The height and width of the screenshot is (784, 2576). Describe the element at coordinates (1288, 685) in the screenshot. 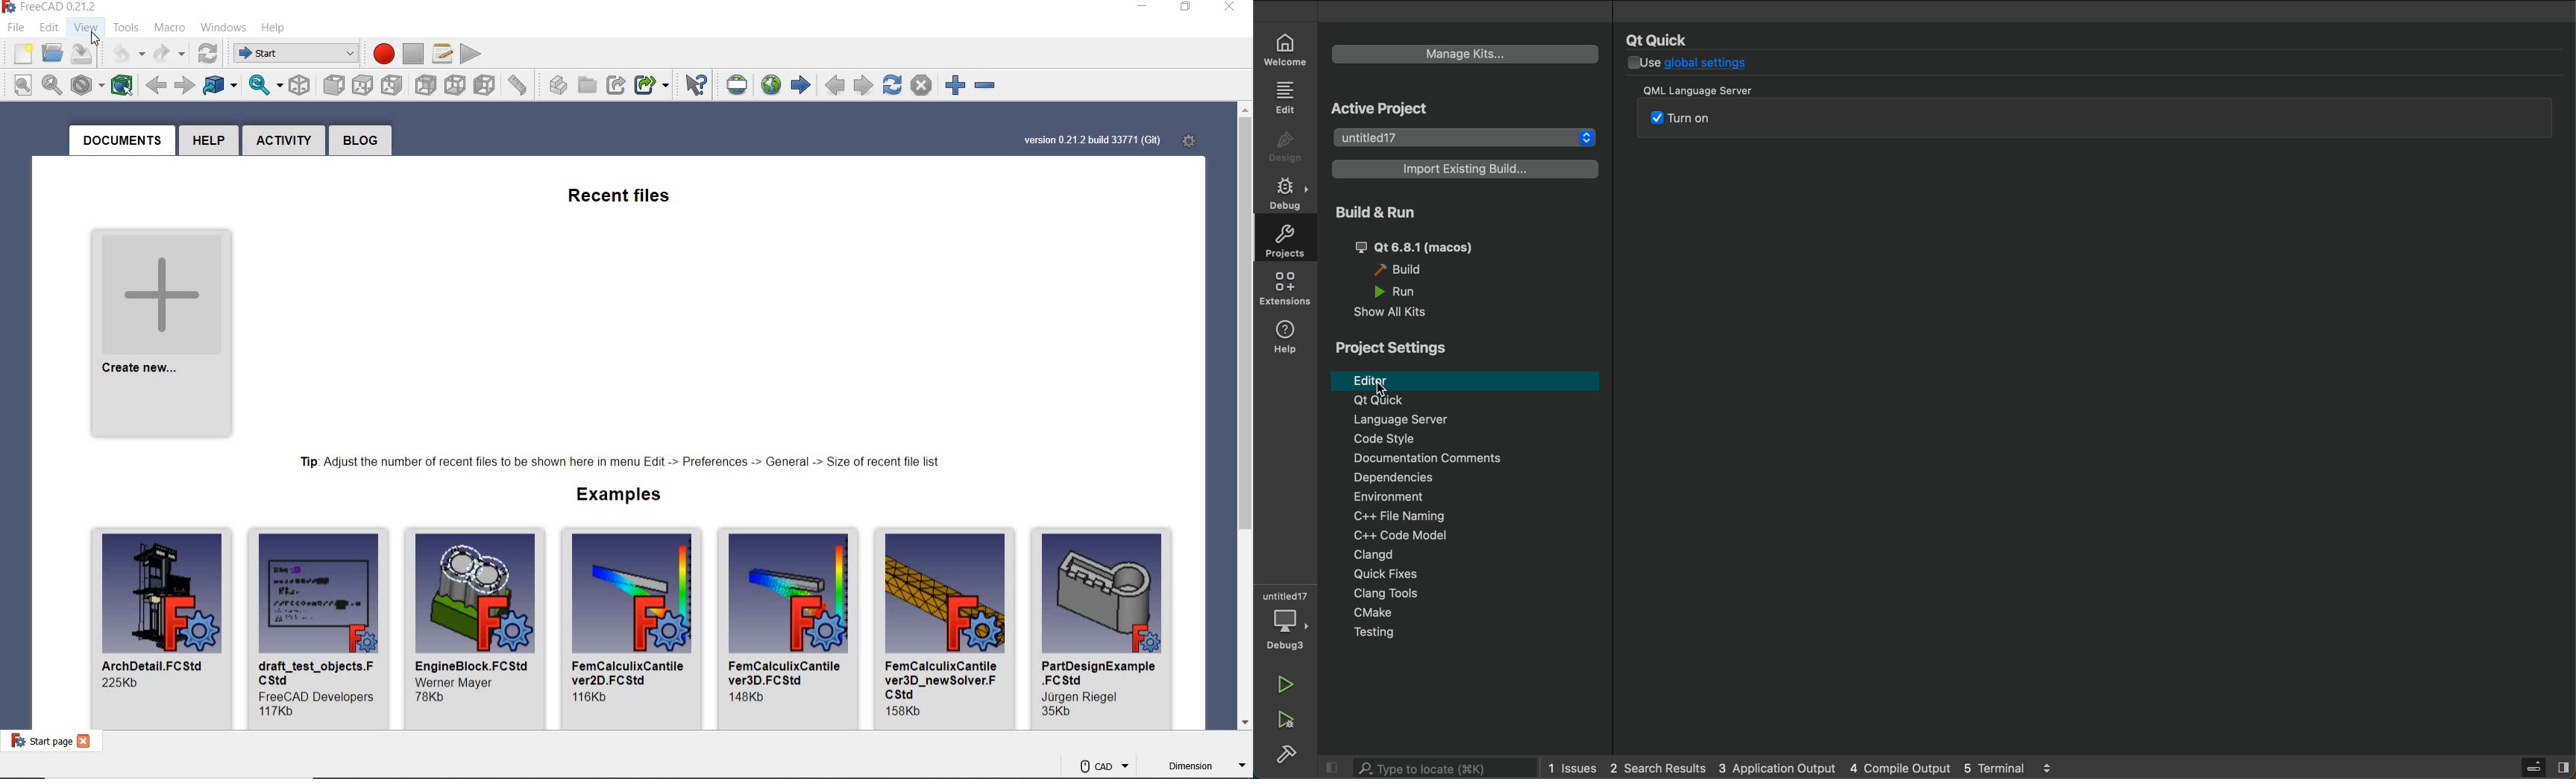

I see `run` at that location.